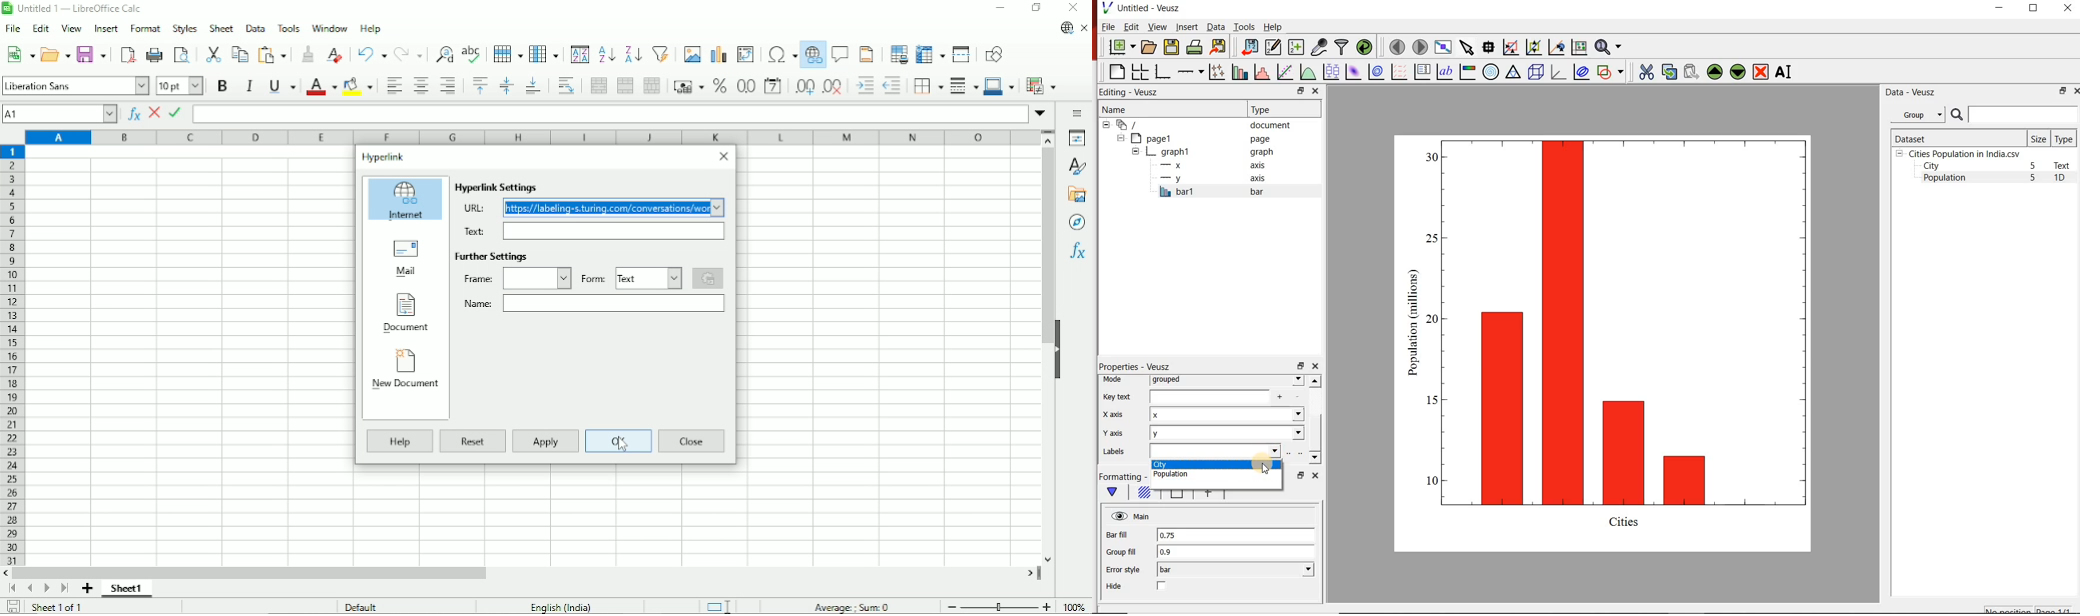  Describe the element at coordinates (1300, 475) in the screenshot. I see `restore` at that location.